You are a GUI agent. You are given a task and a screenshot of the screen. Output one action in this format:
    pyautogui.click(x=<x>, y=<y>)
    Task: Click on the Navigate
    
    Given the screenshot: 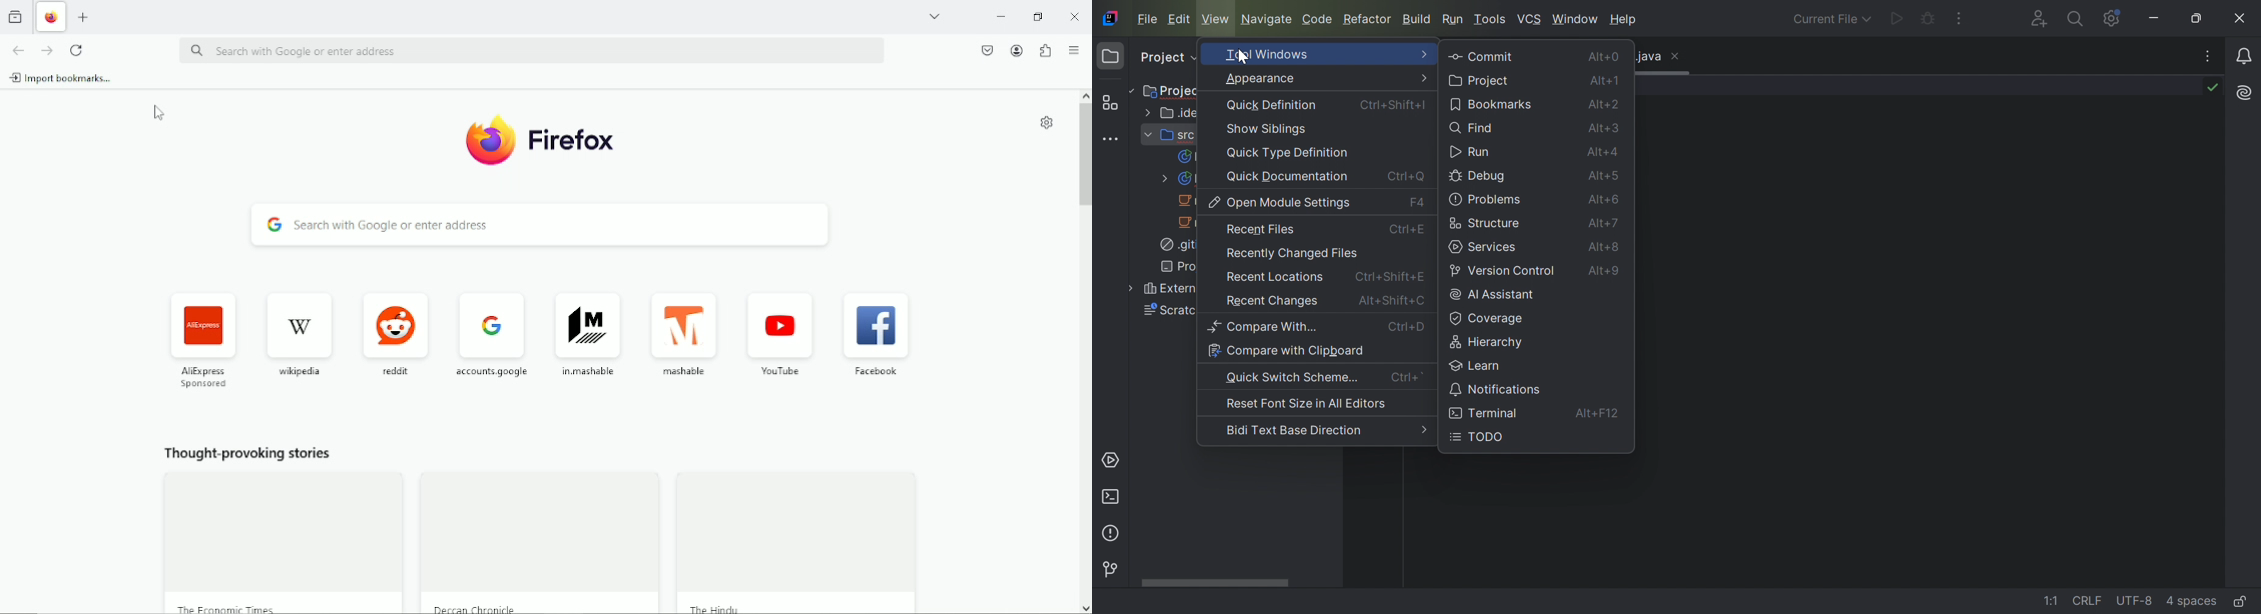 What is the action you would take?
    pyautogui.click(x=1266, y=19)
    